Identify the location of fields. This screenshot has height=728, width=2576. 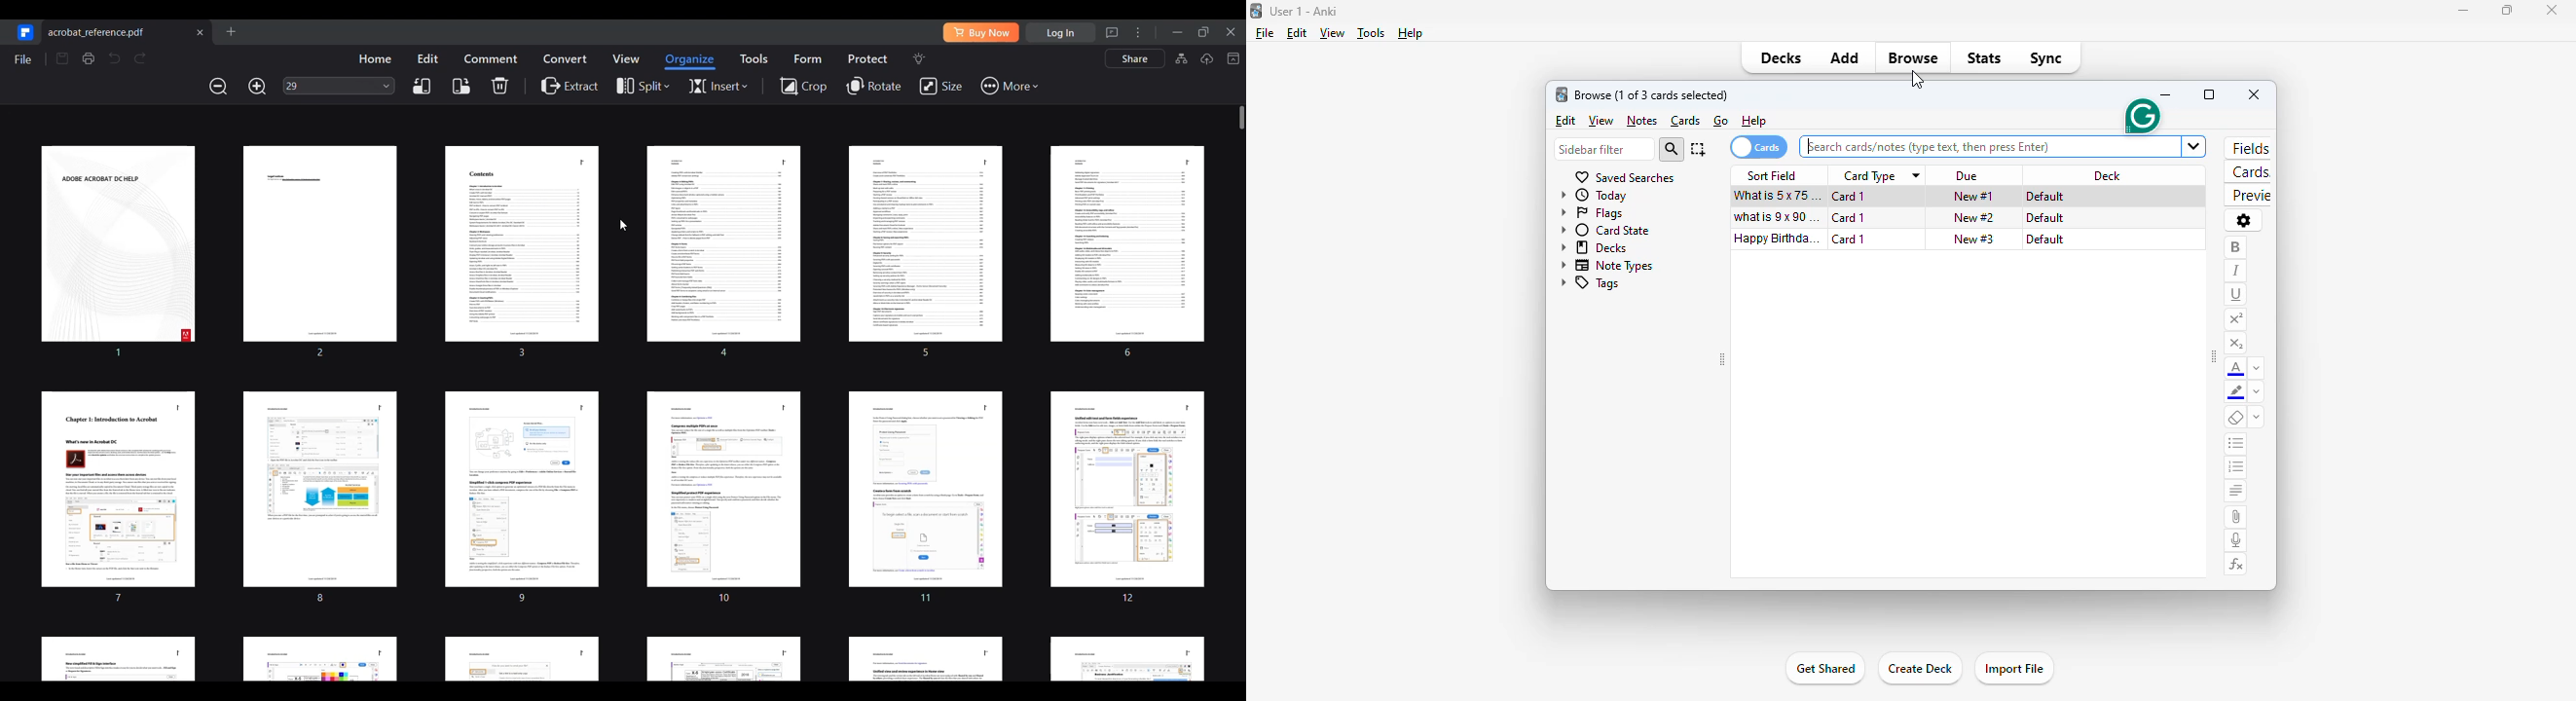
(2250, 148).